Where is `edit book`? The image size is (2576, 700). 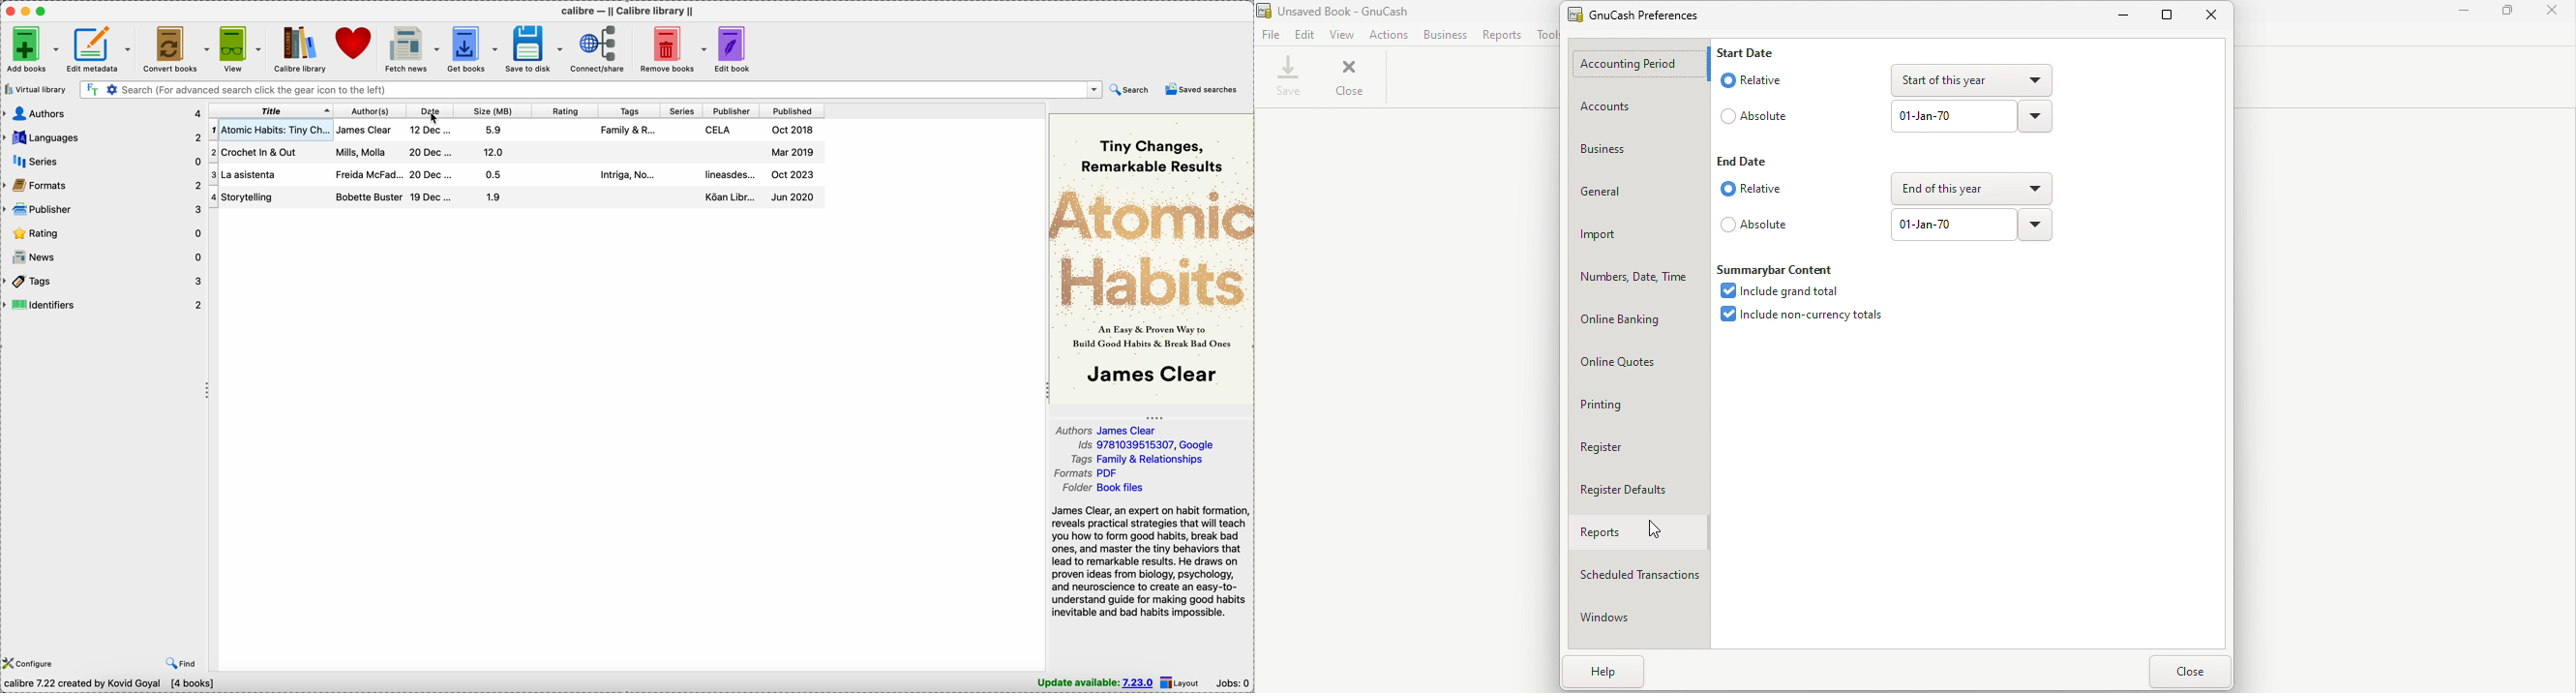
edit book is located at coordinates (734, 49).